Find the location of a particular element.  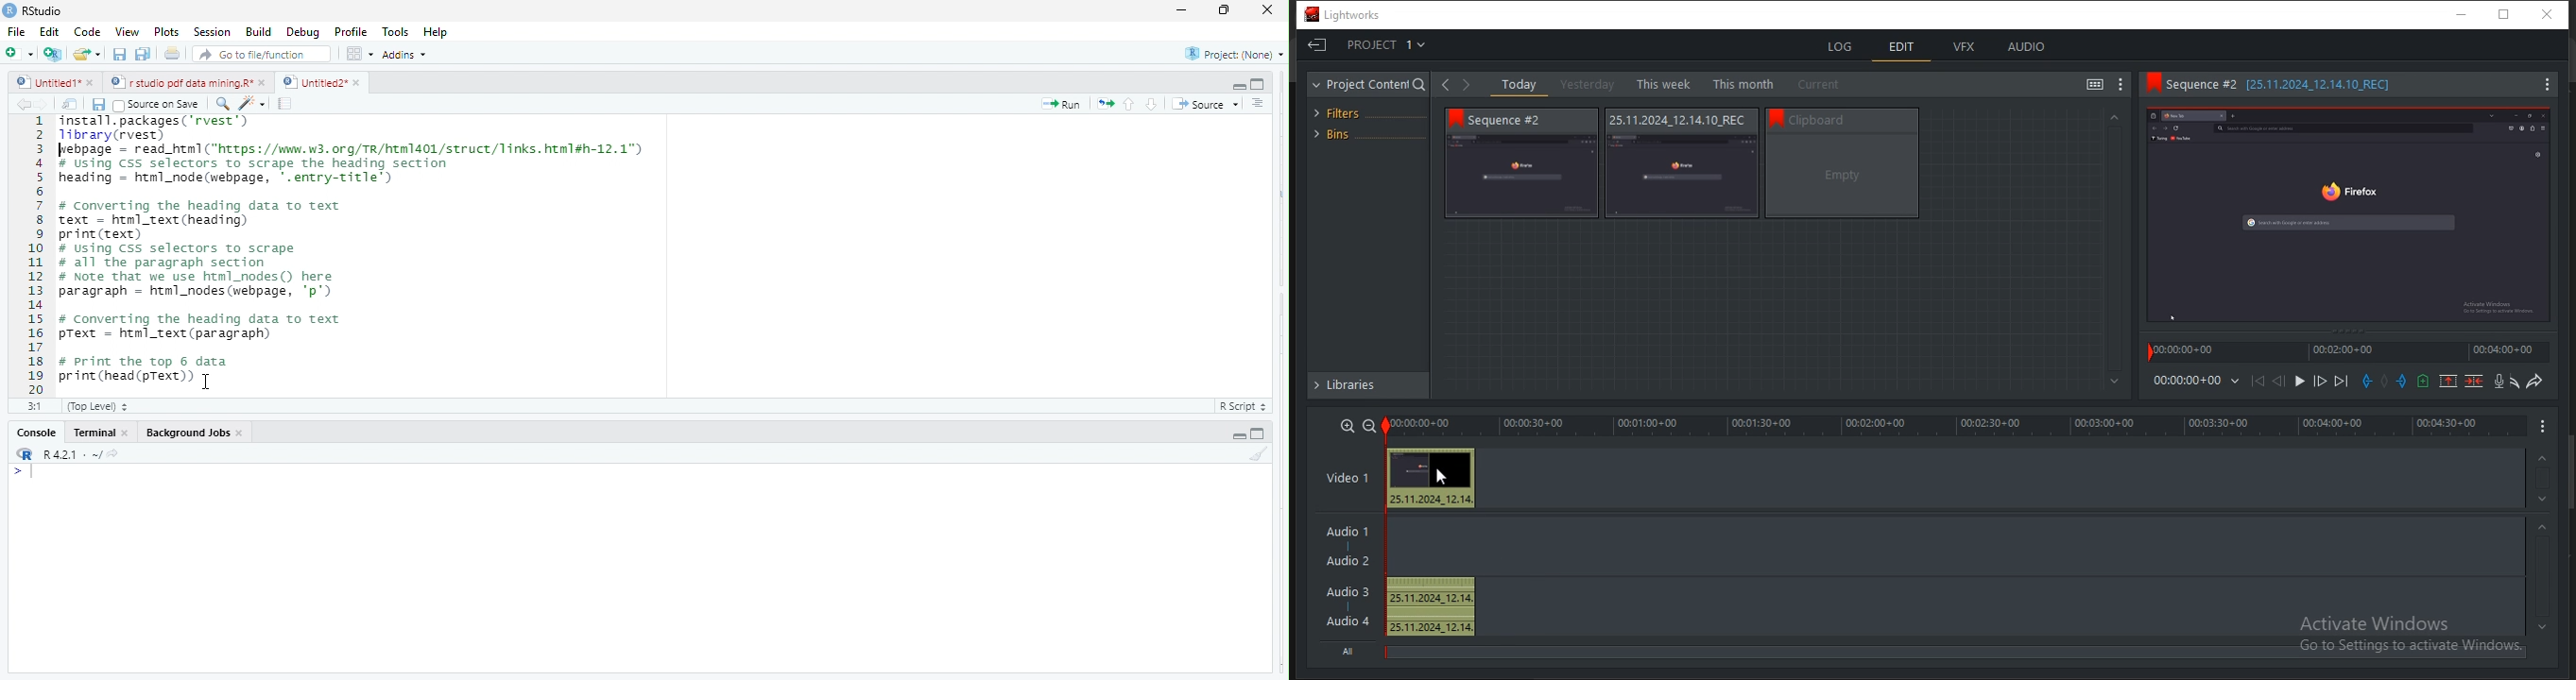

this month is located at coordinates (1743, 83).